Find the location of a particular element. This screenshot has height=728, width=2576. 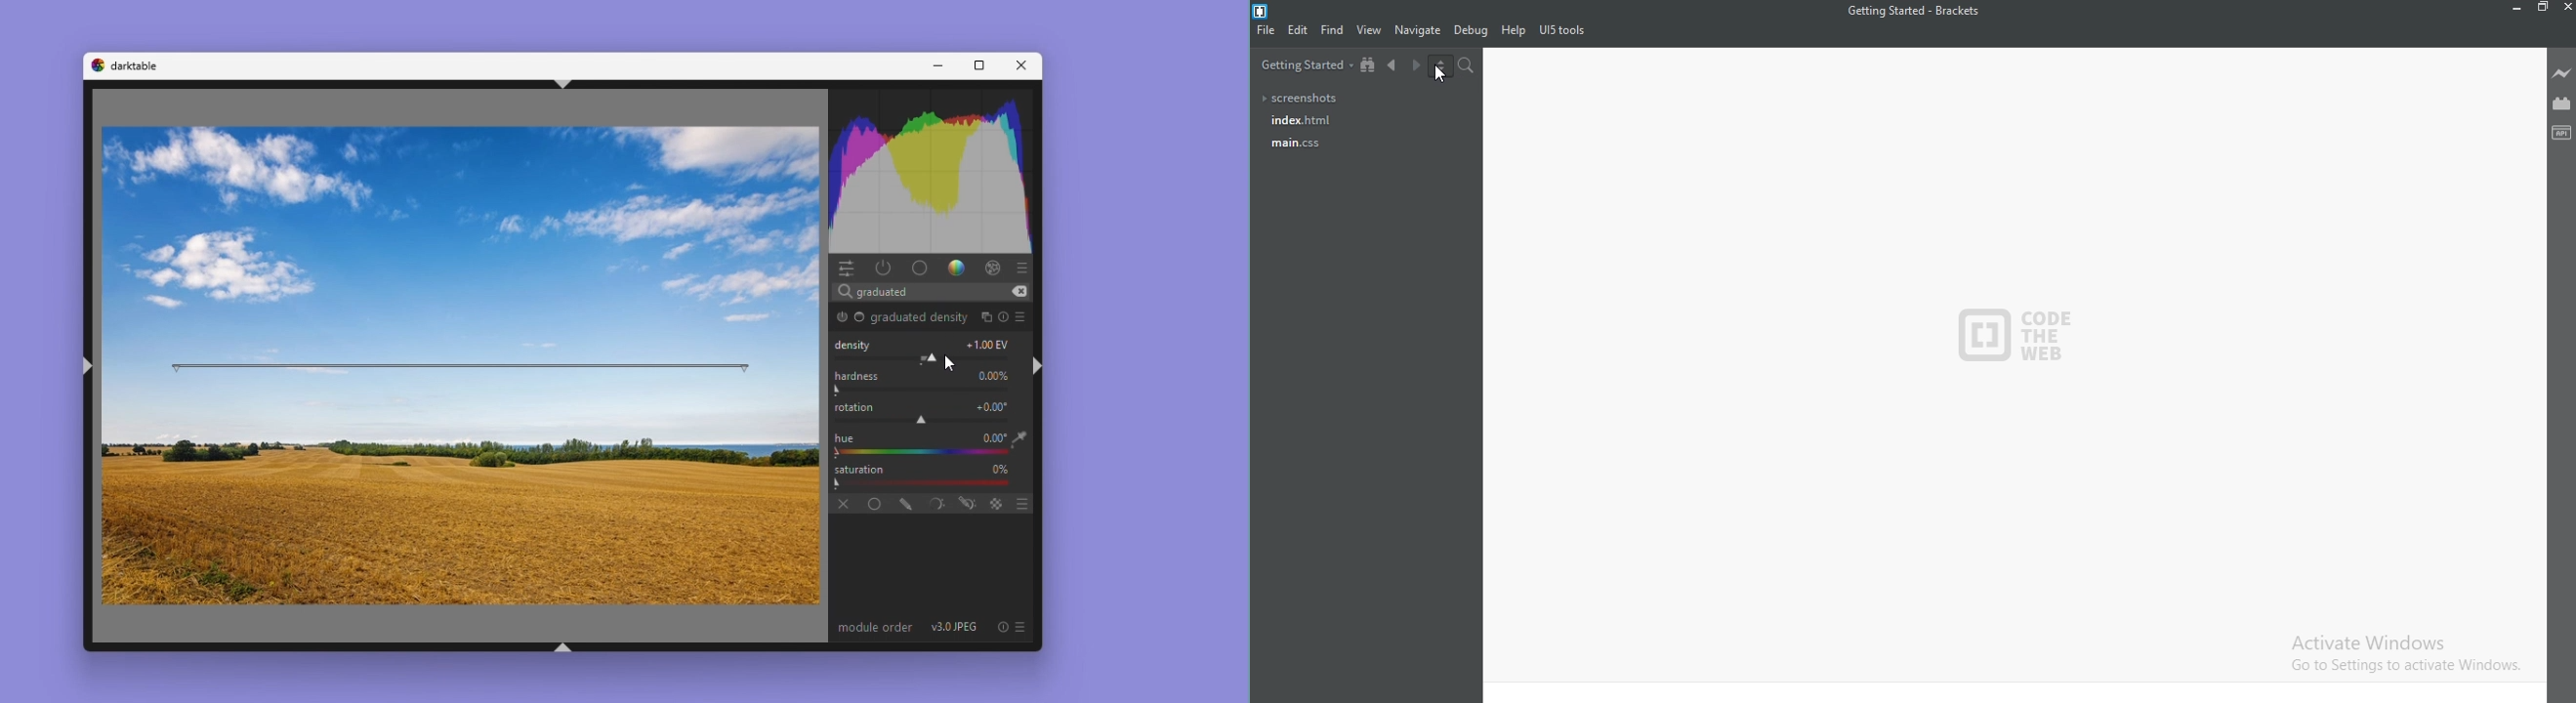

Show file tree is located at coordinates (1369, 68).